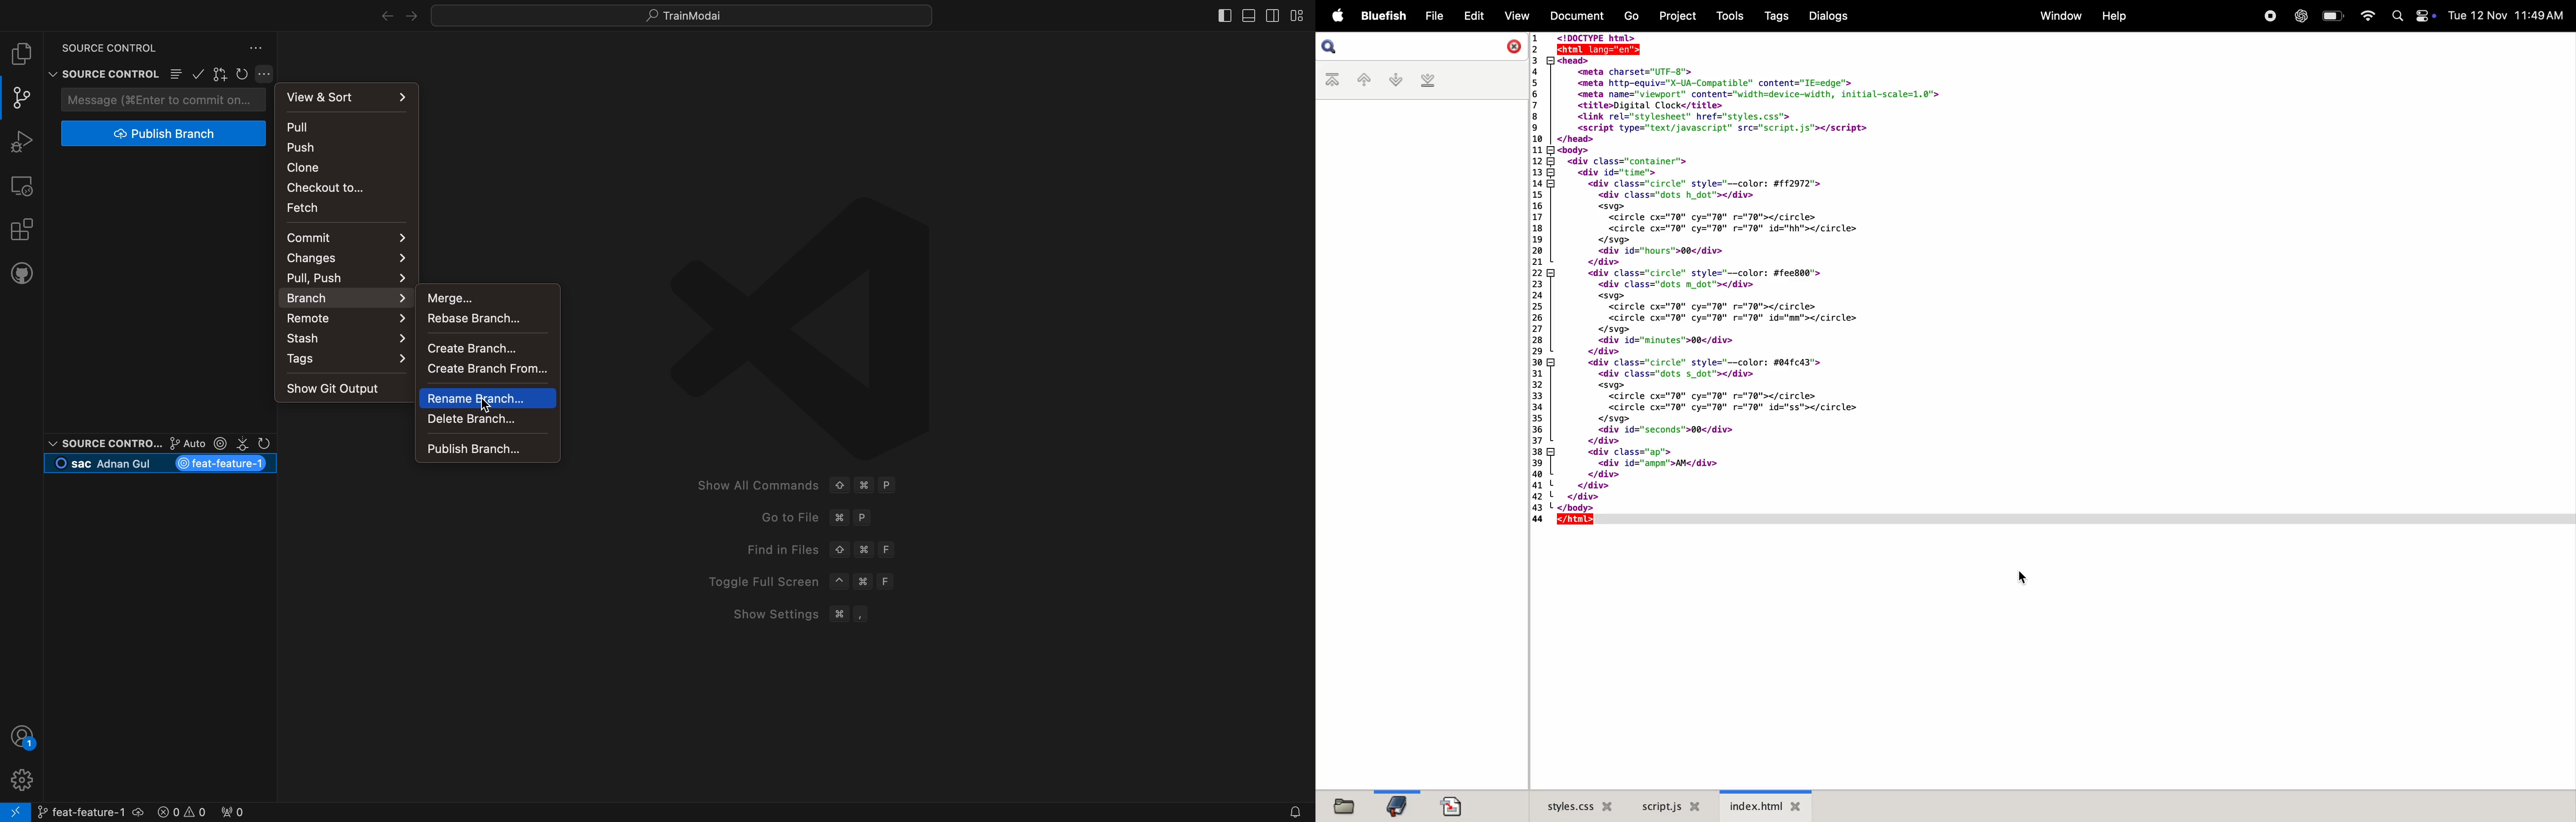 The width and height of the screenshot is (2576, 840). Describe the element at coordinates (202, 810) in the screenshot. I see `error logs` at that location.